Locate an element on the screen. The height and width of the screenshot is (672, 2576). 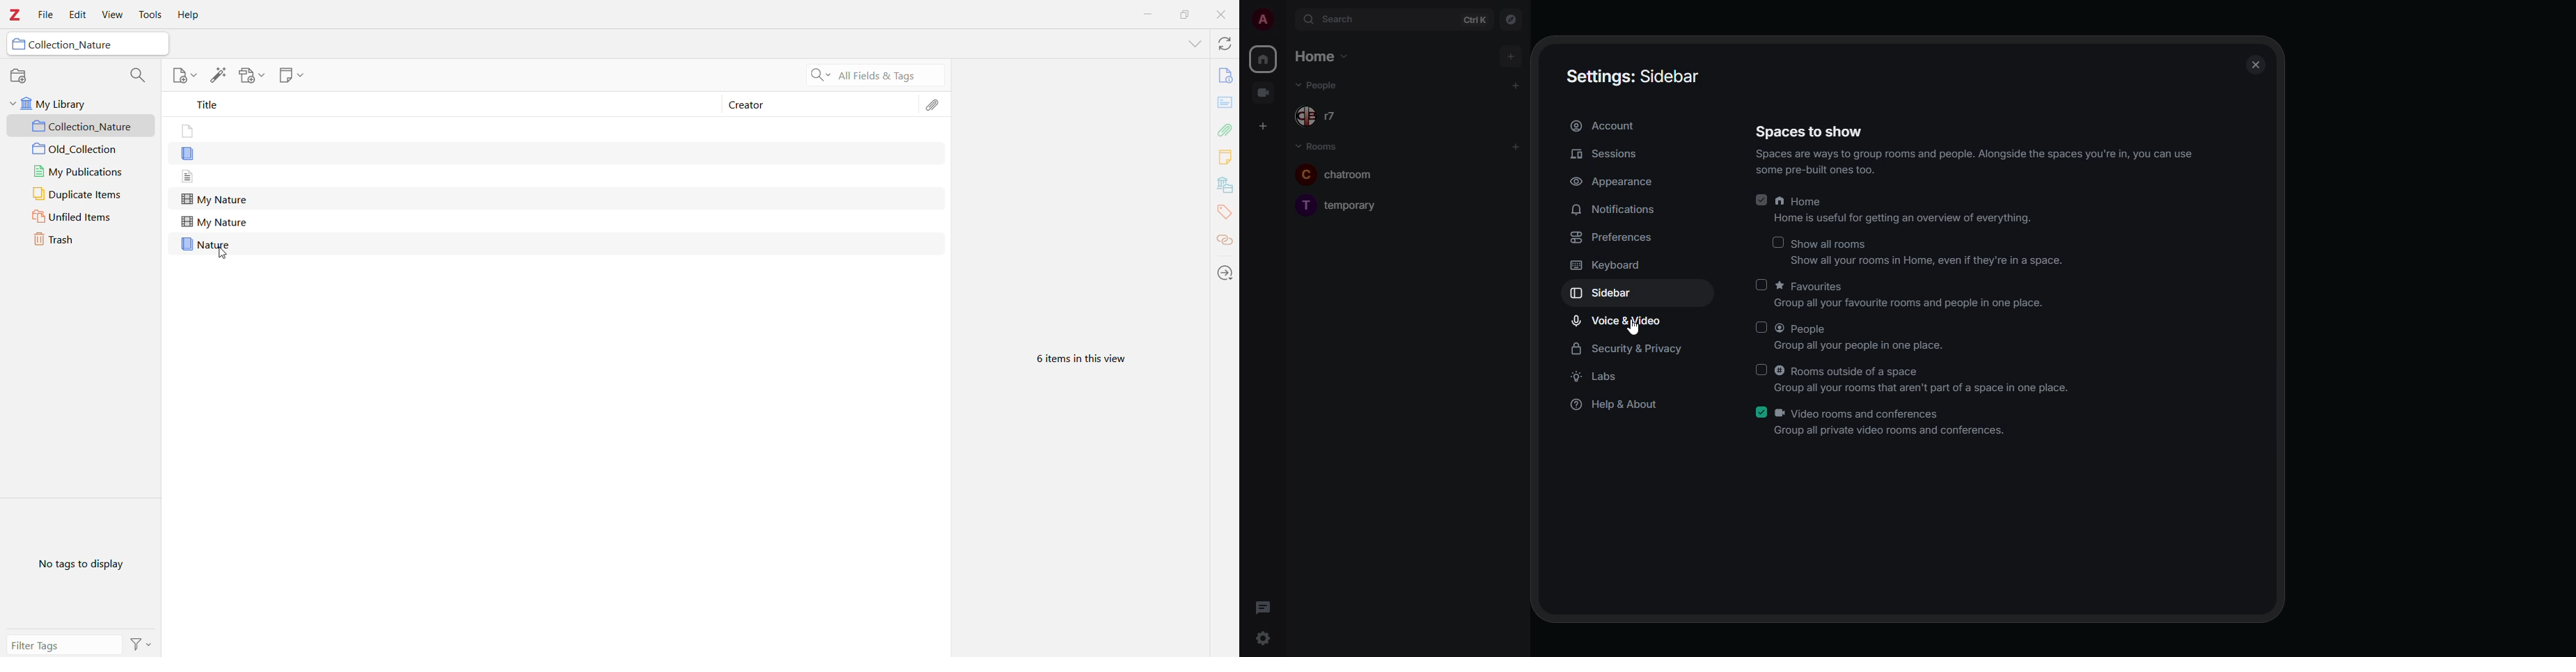
Collection_Nature is located at coordinates (83, 126).